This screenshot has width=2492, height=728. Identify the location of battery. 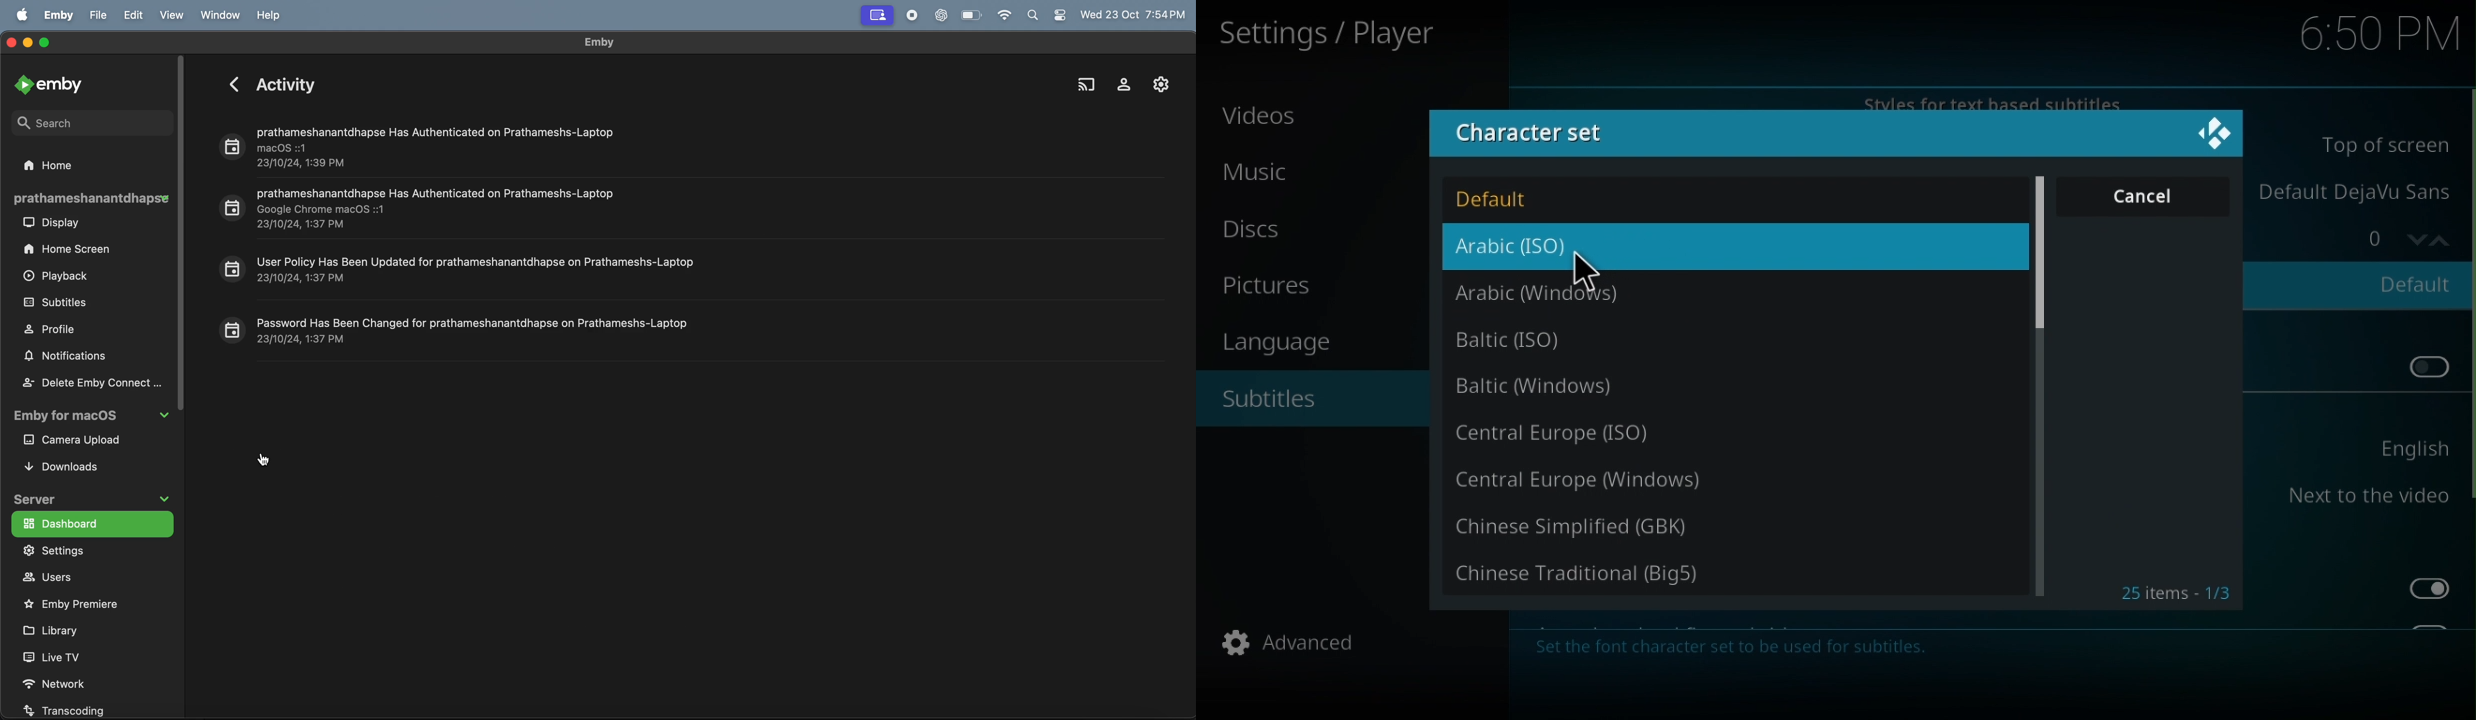
(972, 16).